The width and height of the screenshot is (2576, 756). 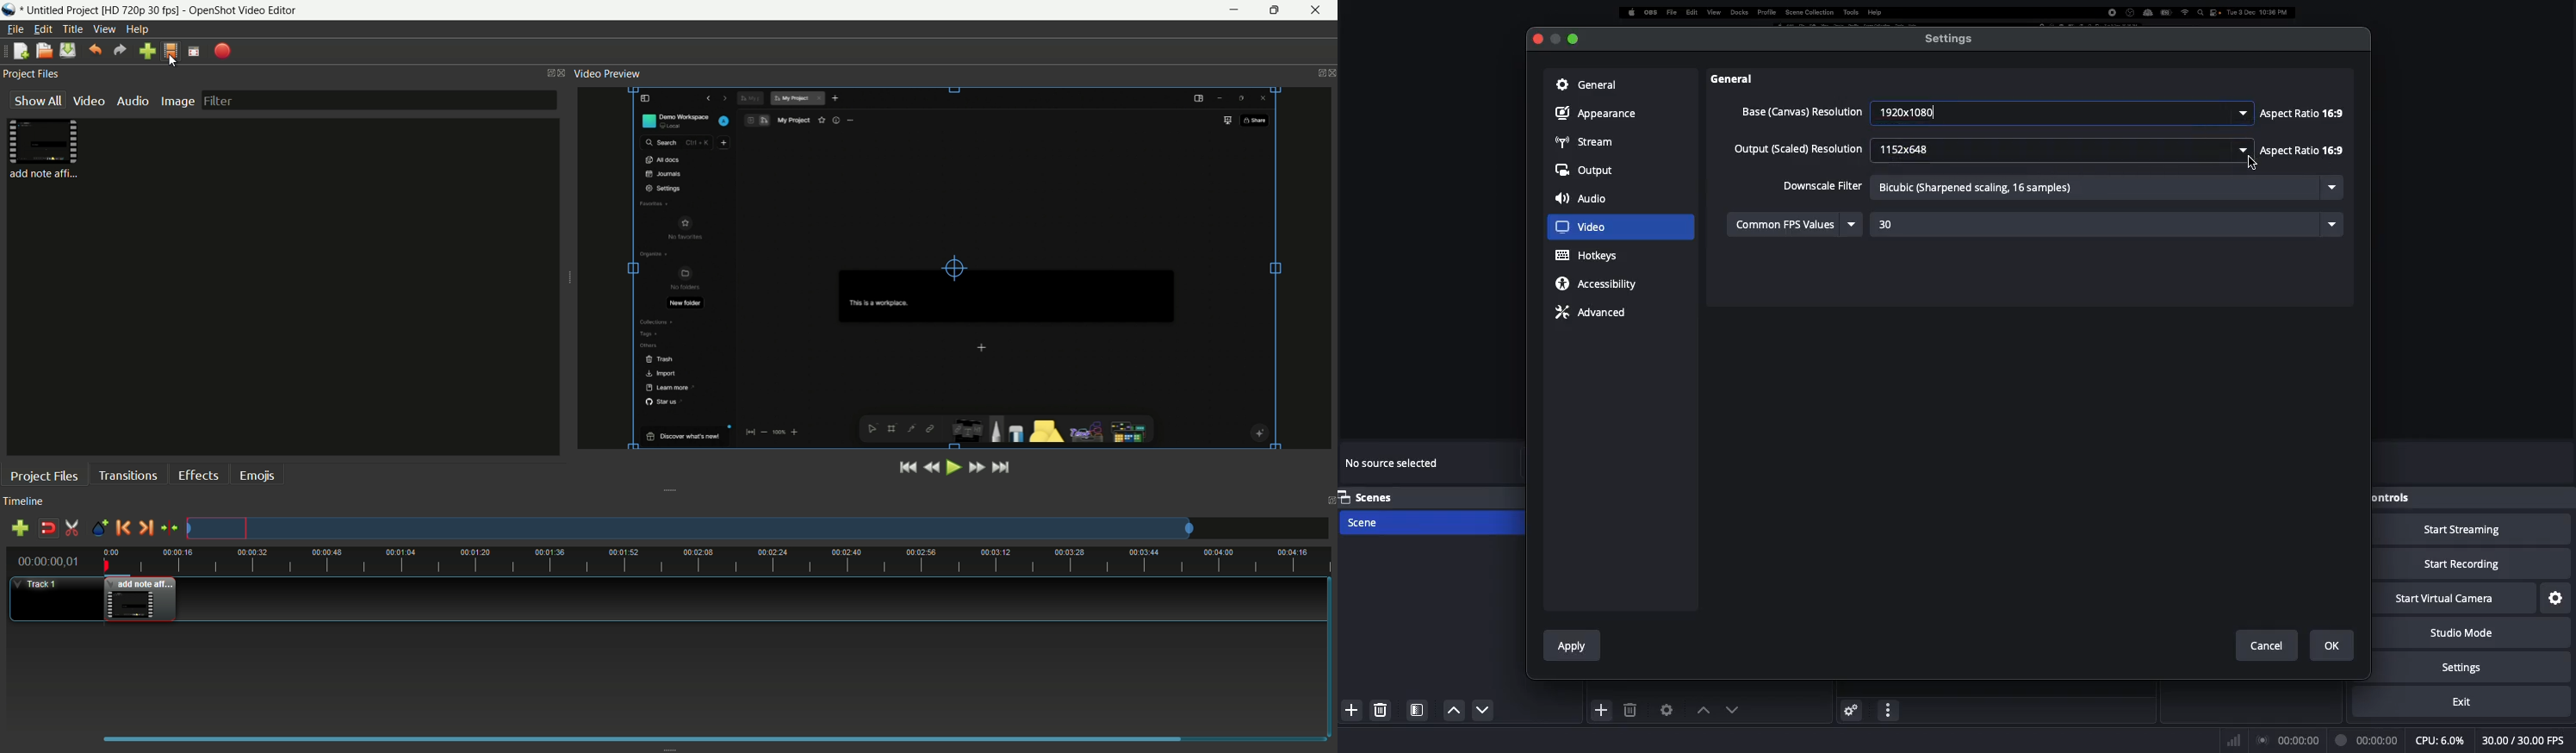 What do you see at coordinates (2439, 741) in the screenshot?
I see `CPU` at bounding box center [2439, 741].